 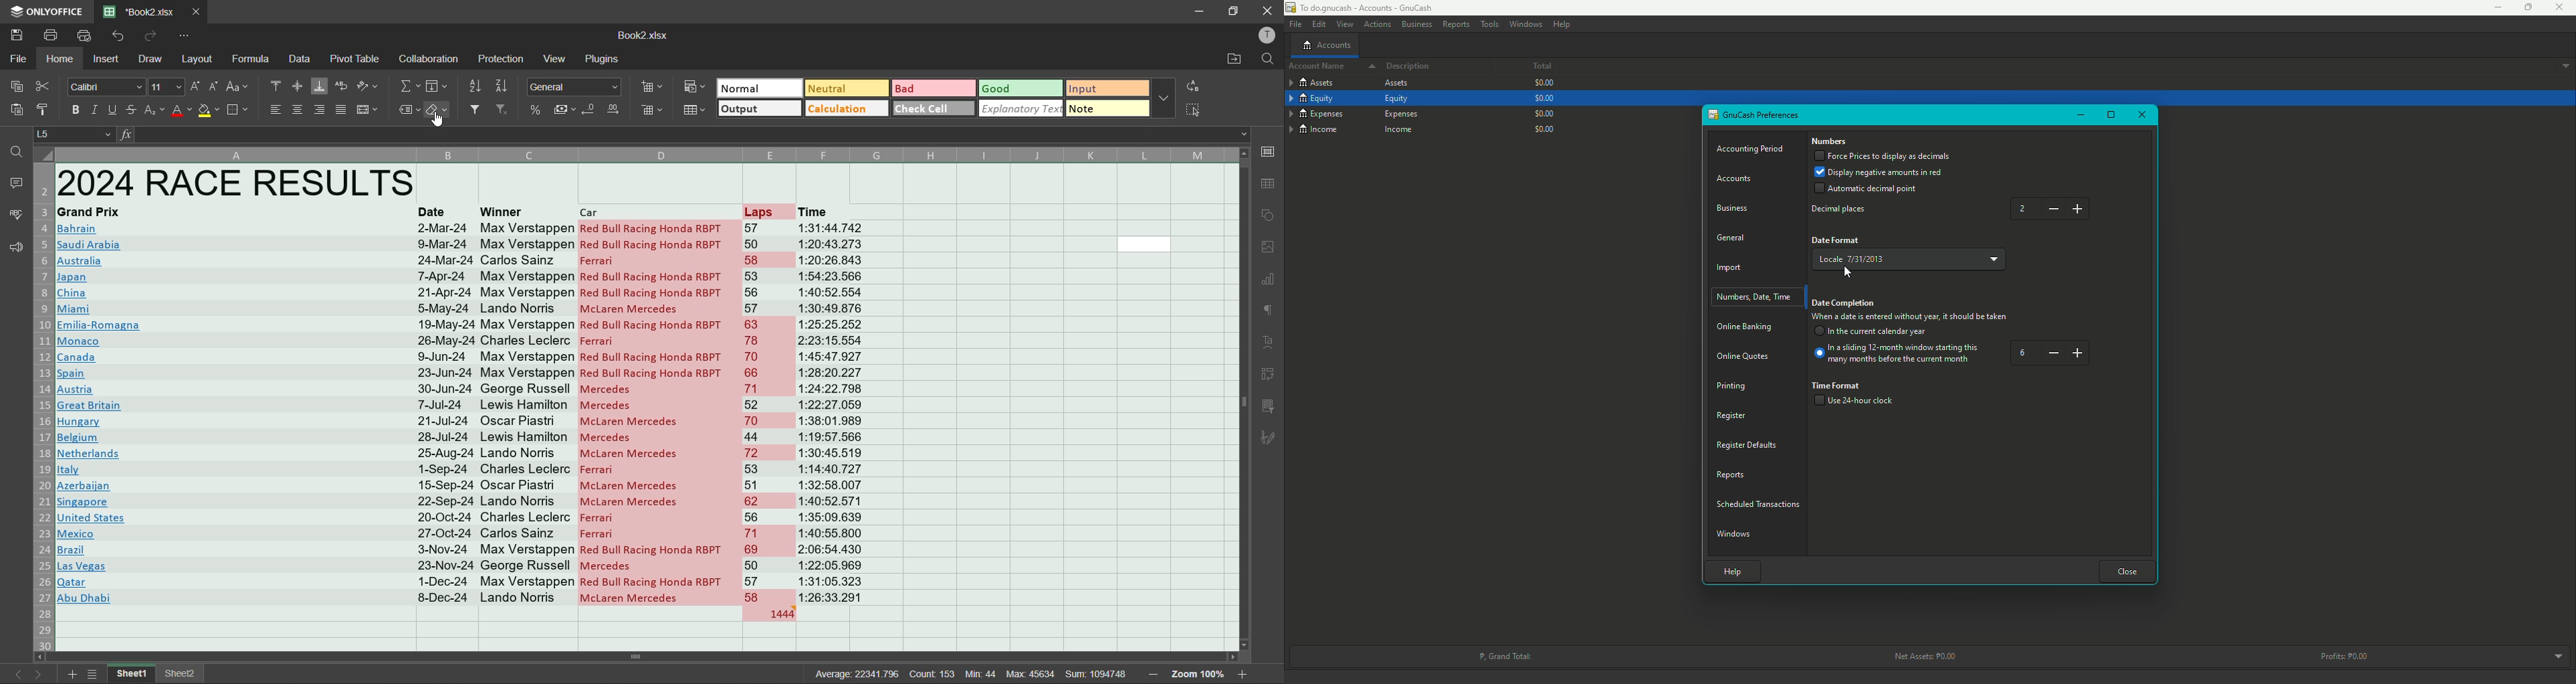 I want to click on app name, so click(x=47, y=9).